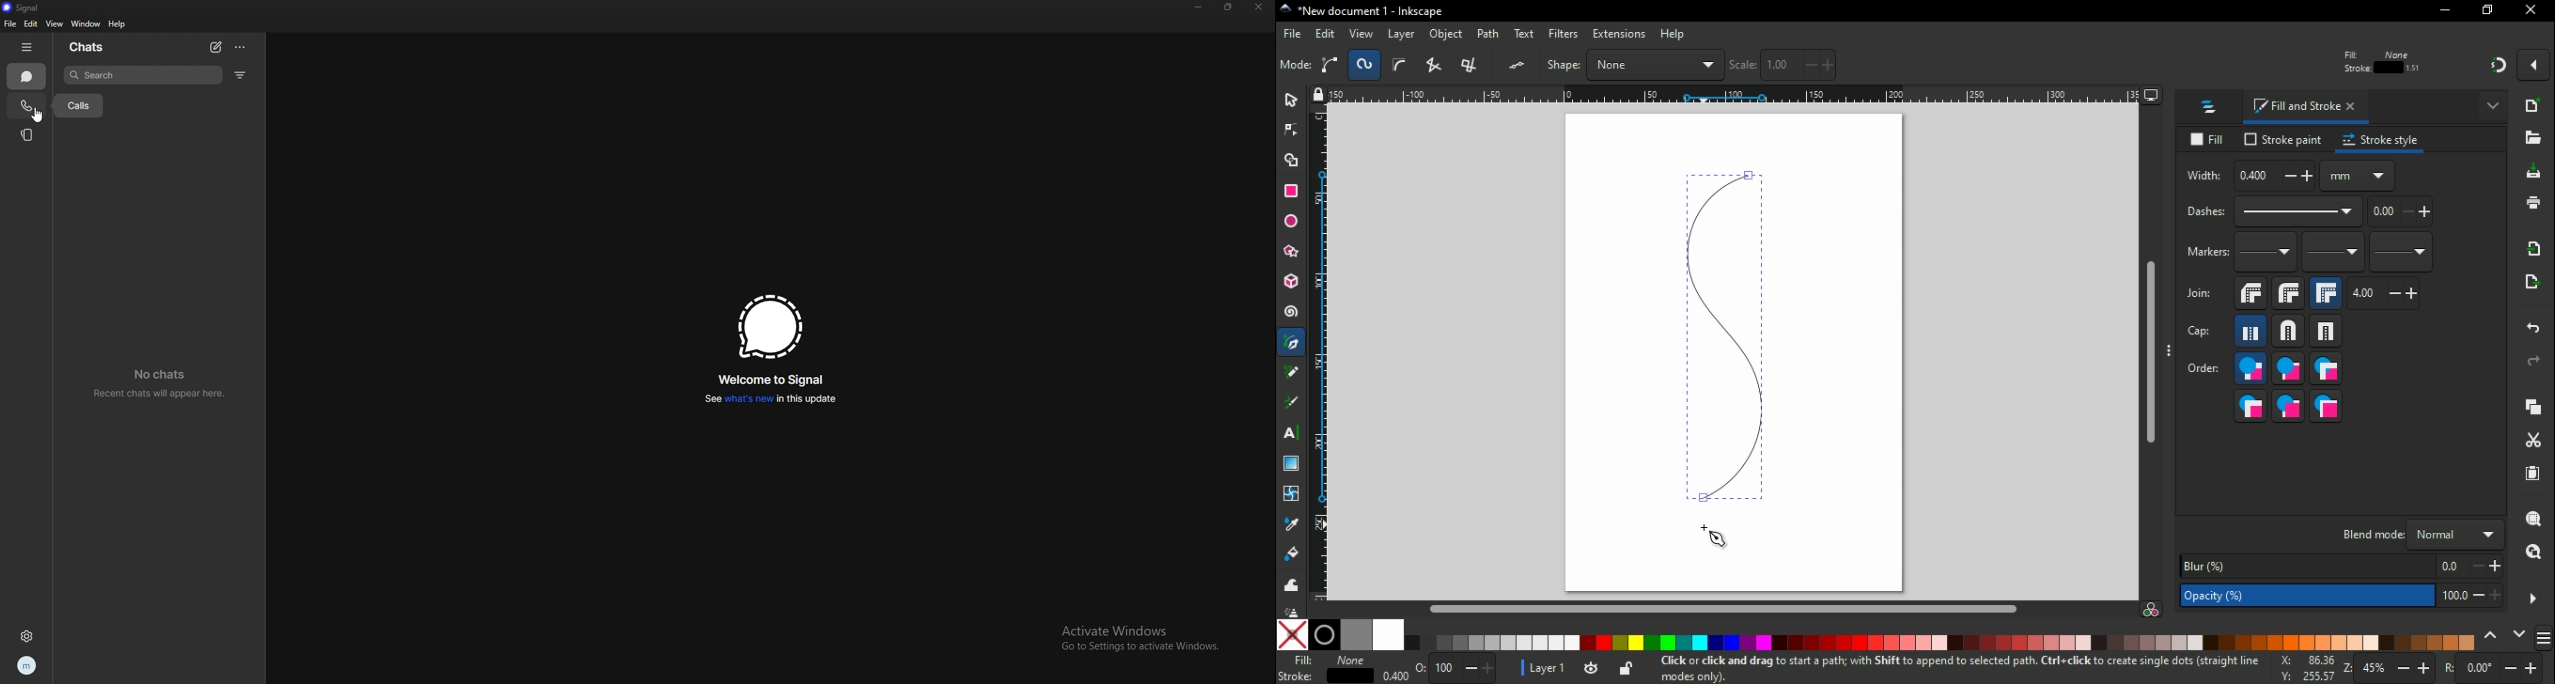 The image size is (2576, 700). Describe the element at coordinates (1291, 583) in the screenshot. I see `tweak tool` at that location.